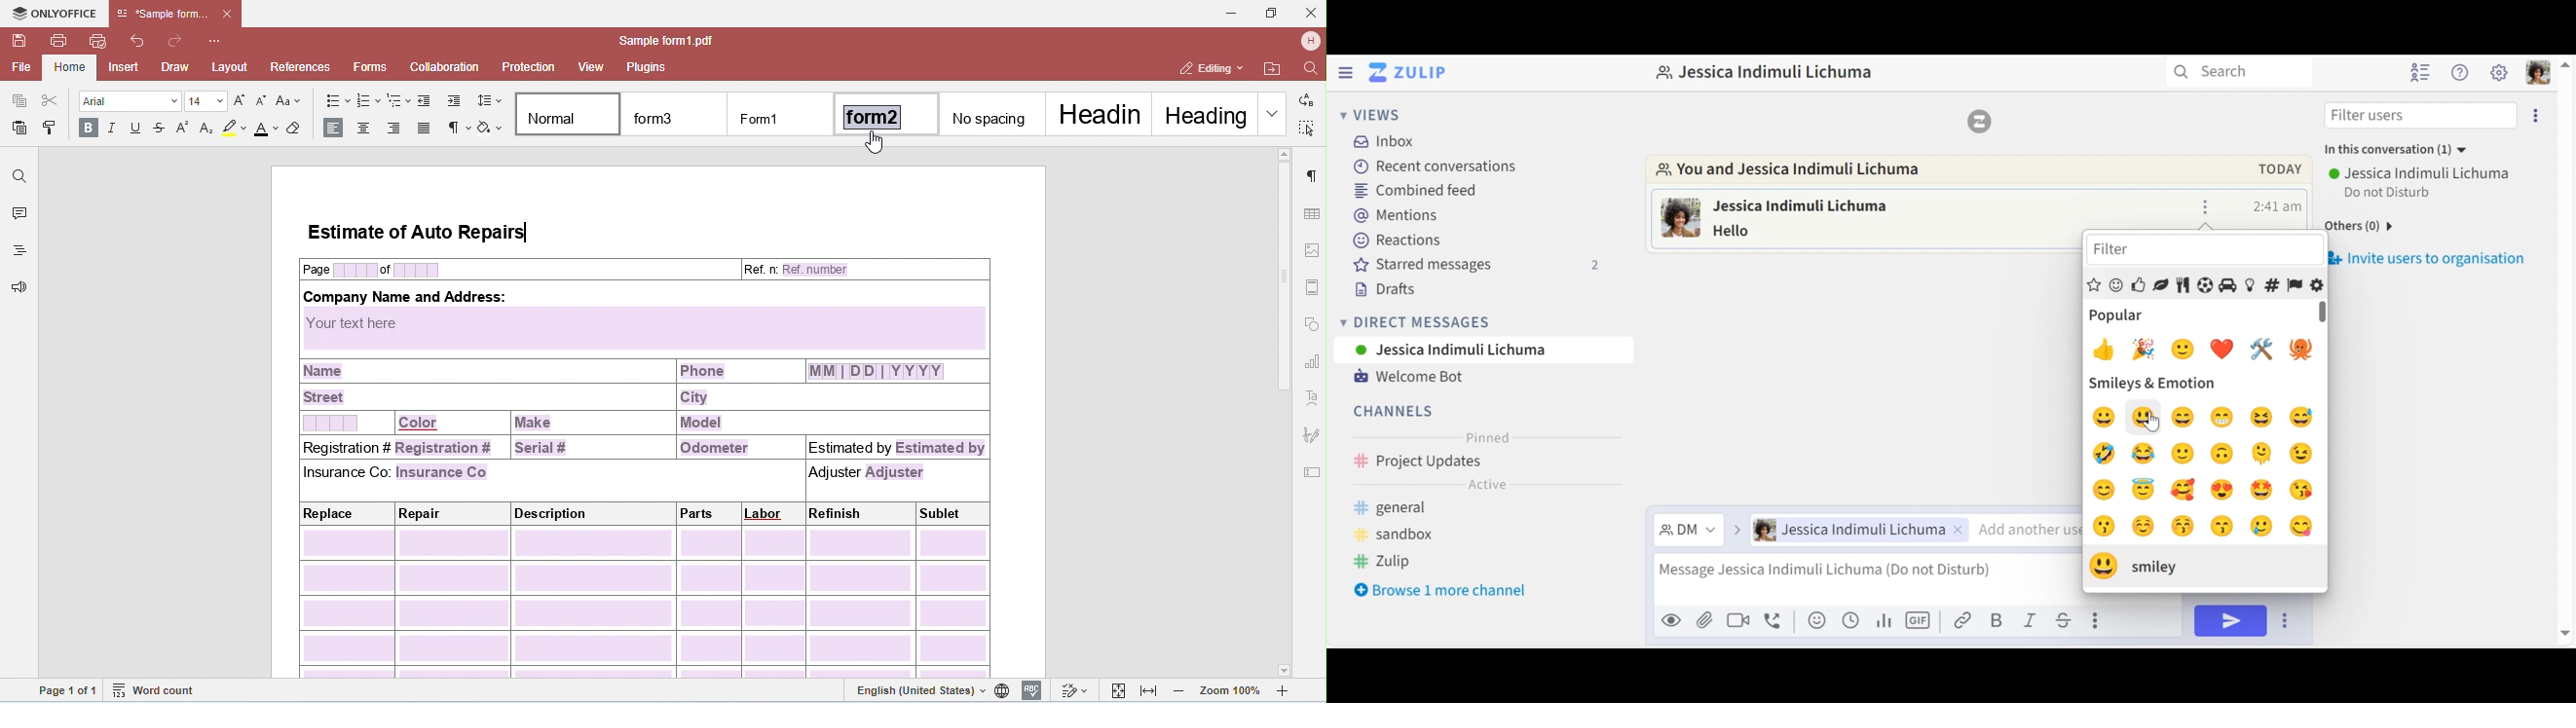 This screenshot has width=2576, height=728. Describe the element at coordinates (2309, 419) in the screenshot. I see `sweat smile` at that location.